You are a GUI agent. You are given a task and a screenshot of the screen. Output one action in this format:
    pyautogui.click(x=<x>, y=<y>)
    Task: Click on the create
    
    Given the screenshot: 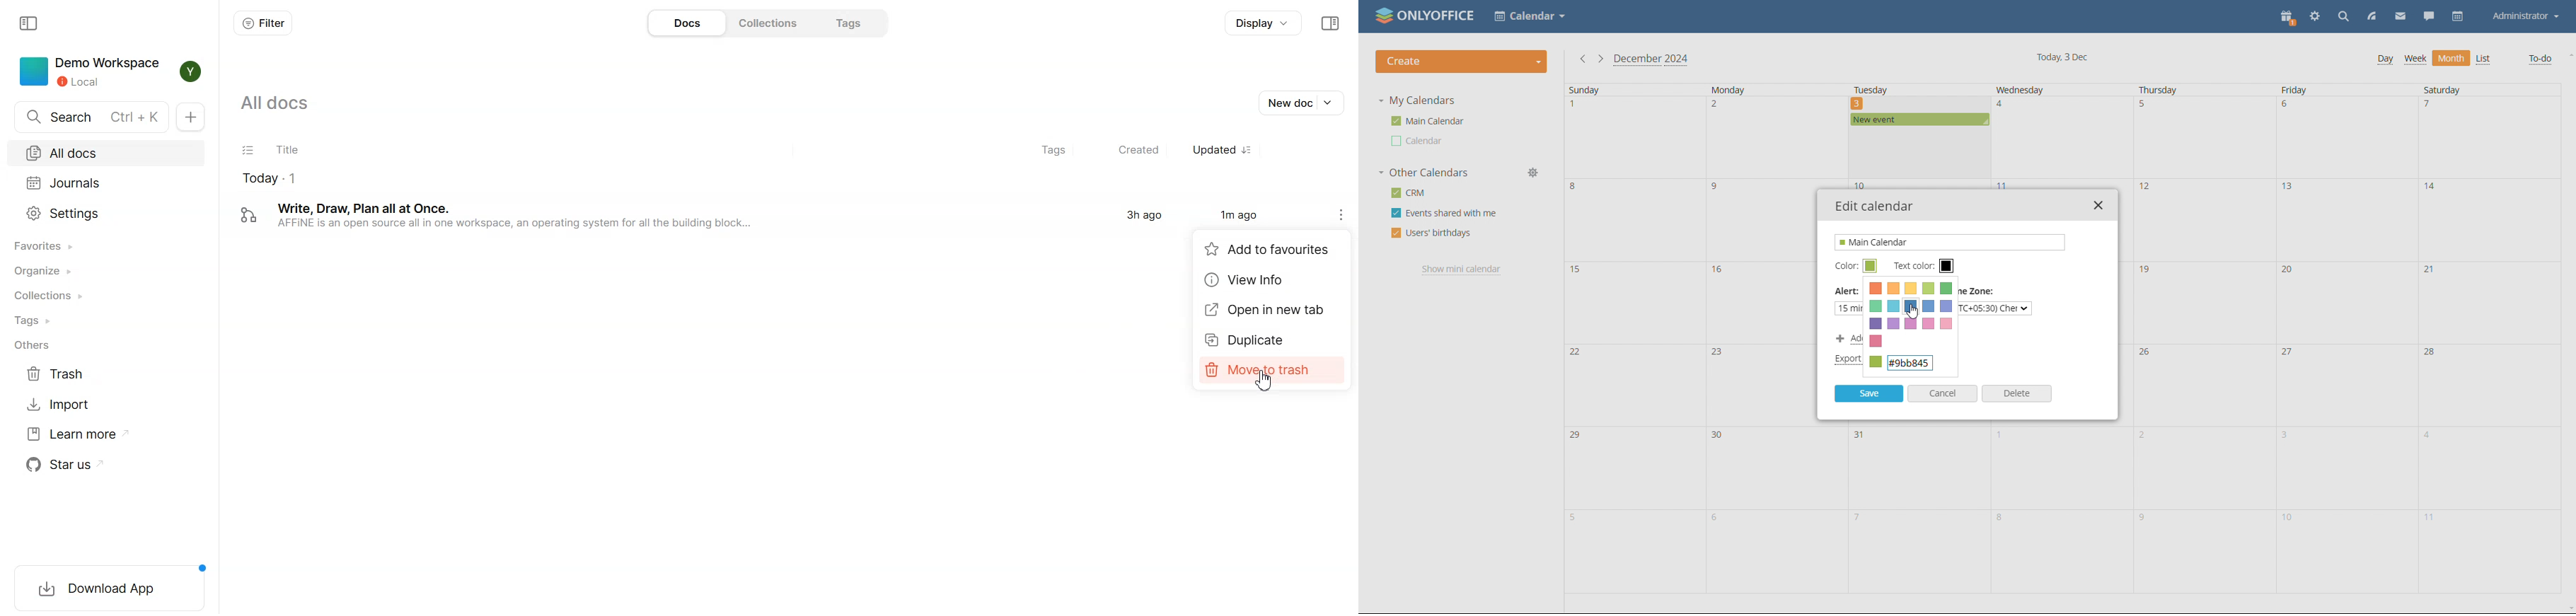 What is the action you would take?
    pyautogui.click(x=1461, y=62)
    